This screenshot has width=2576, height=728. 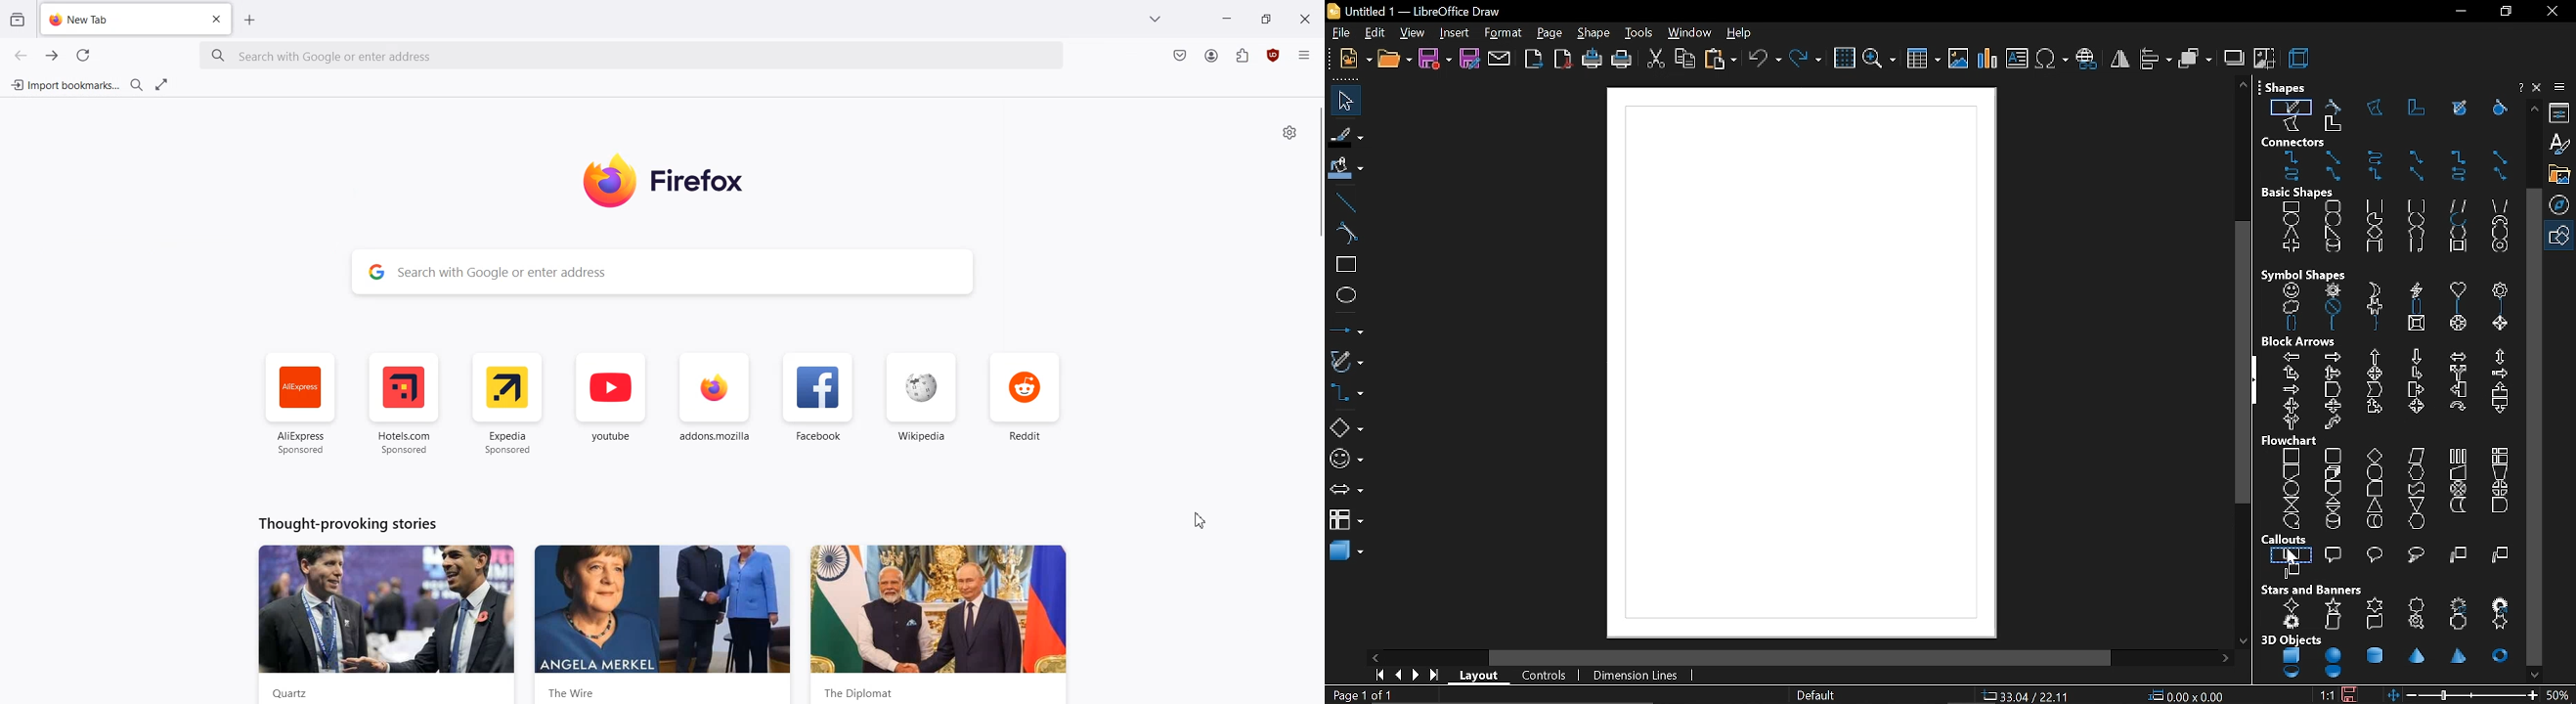 I want to click on moon, so click(x=2372, y=287).